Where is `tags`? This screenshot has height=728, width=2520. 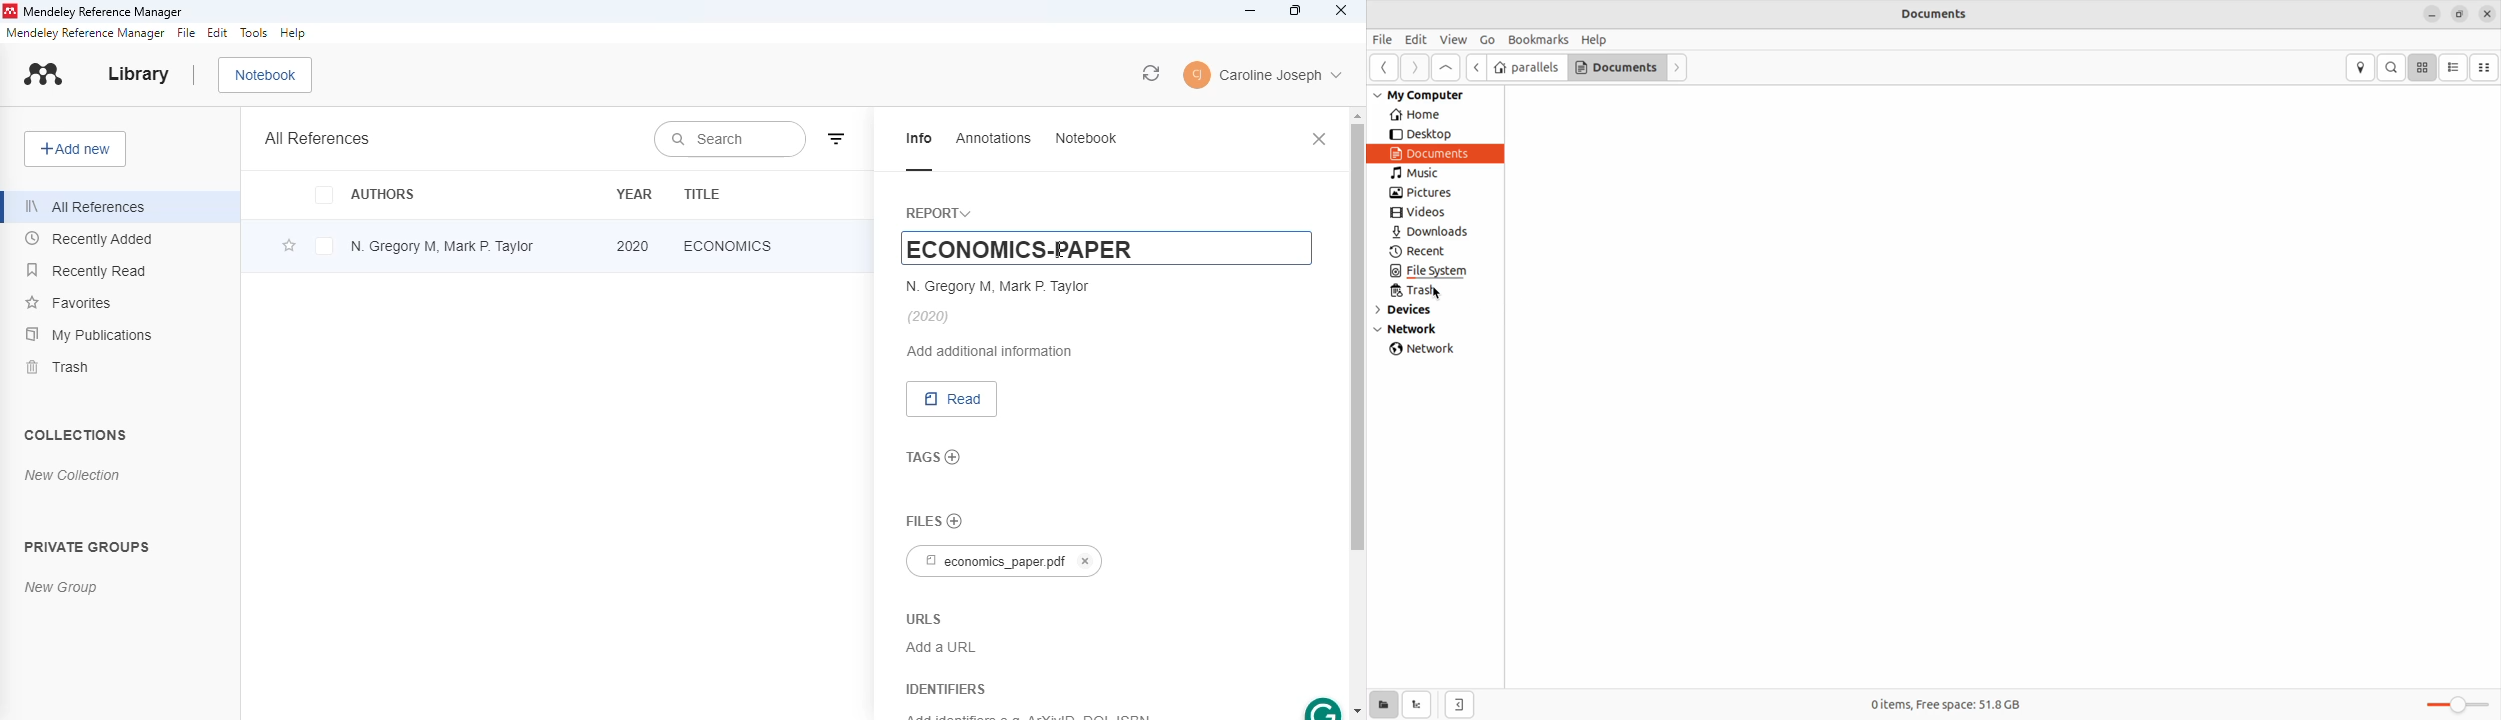 tags is located at coordinates (920, 456).